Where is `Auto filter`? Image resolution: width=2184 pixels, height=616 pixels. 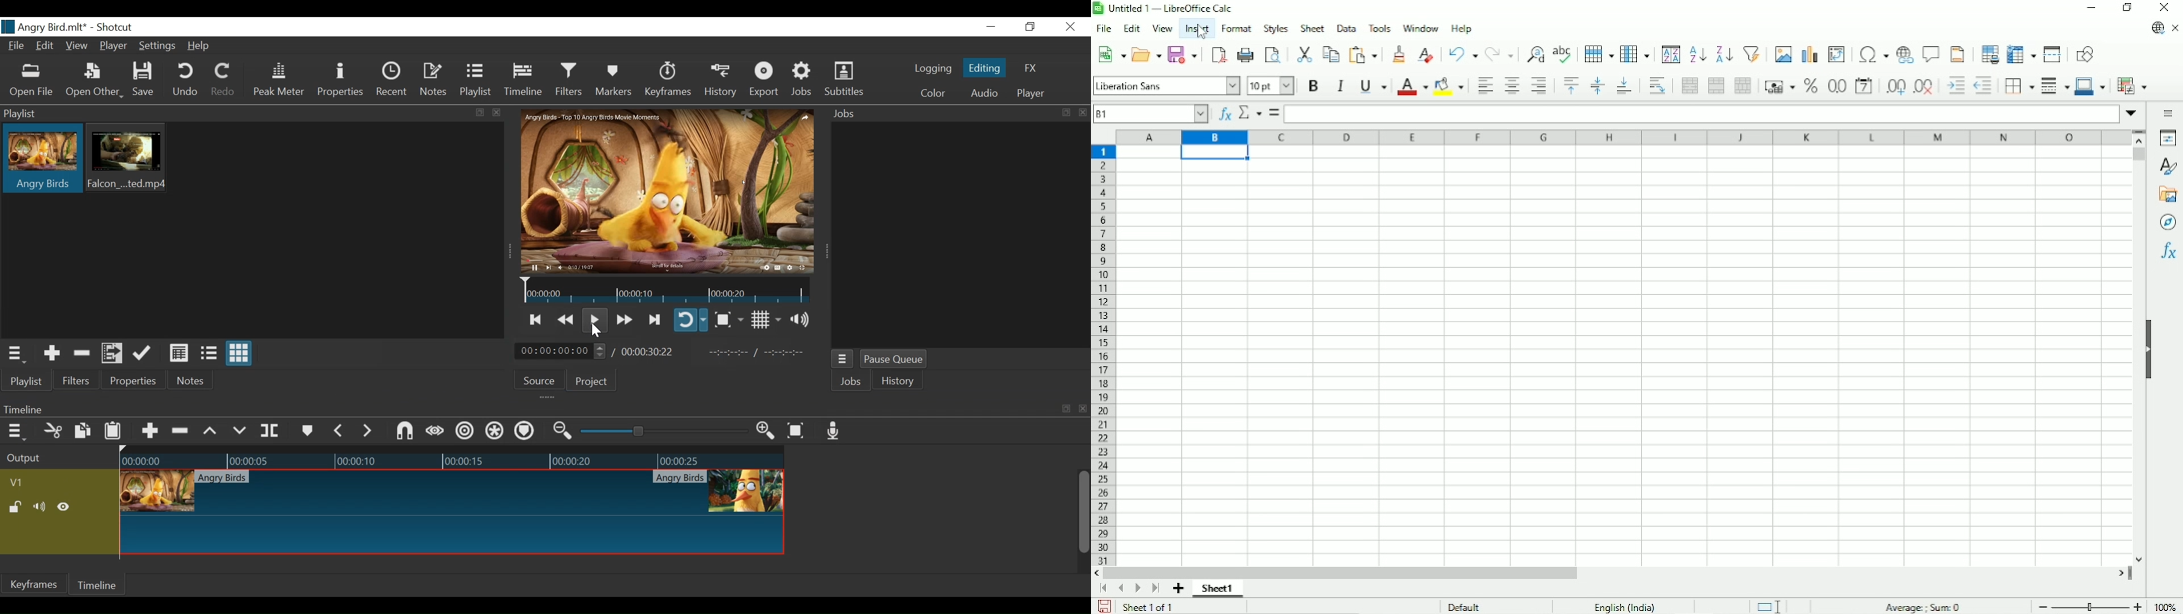
Auto filter is located at coordinates (1750, 54).